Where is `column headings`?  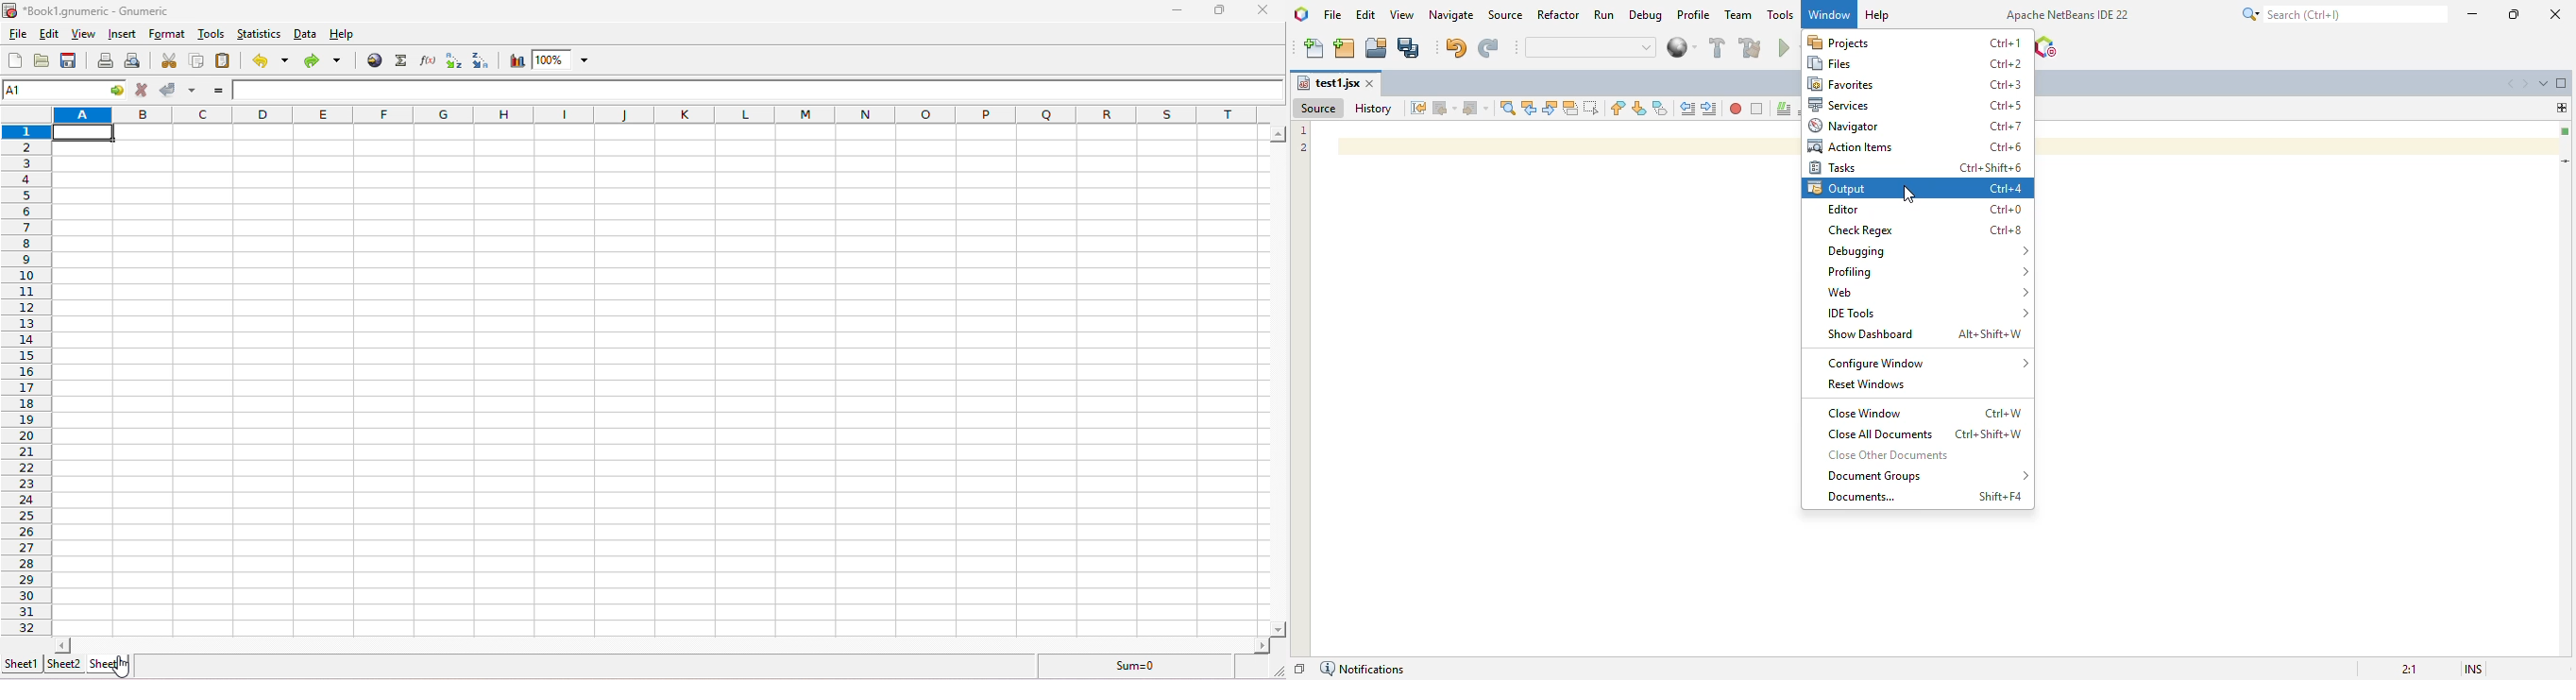 column headings is located at coordinates (664, 114).